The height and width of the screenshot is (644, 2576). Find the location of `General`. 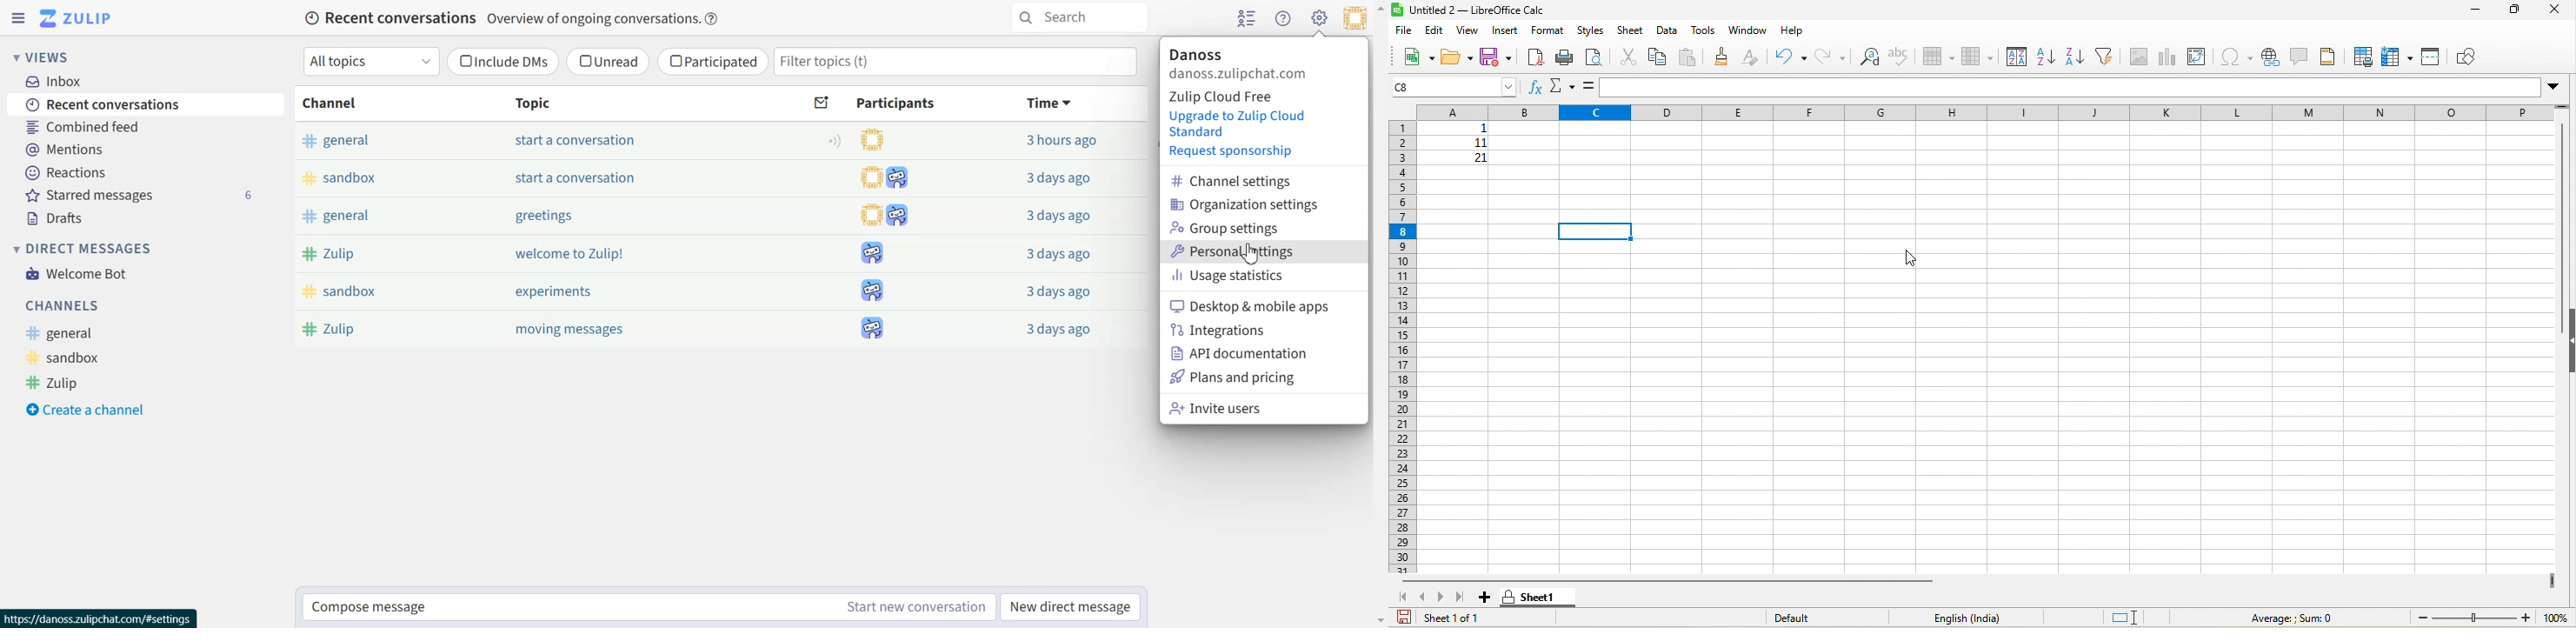

General is located at coordinates (61, 334).